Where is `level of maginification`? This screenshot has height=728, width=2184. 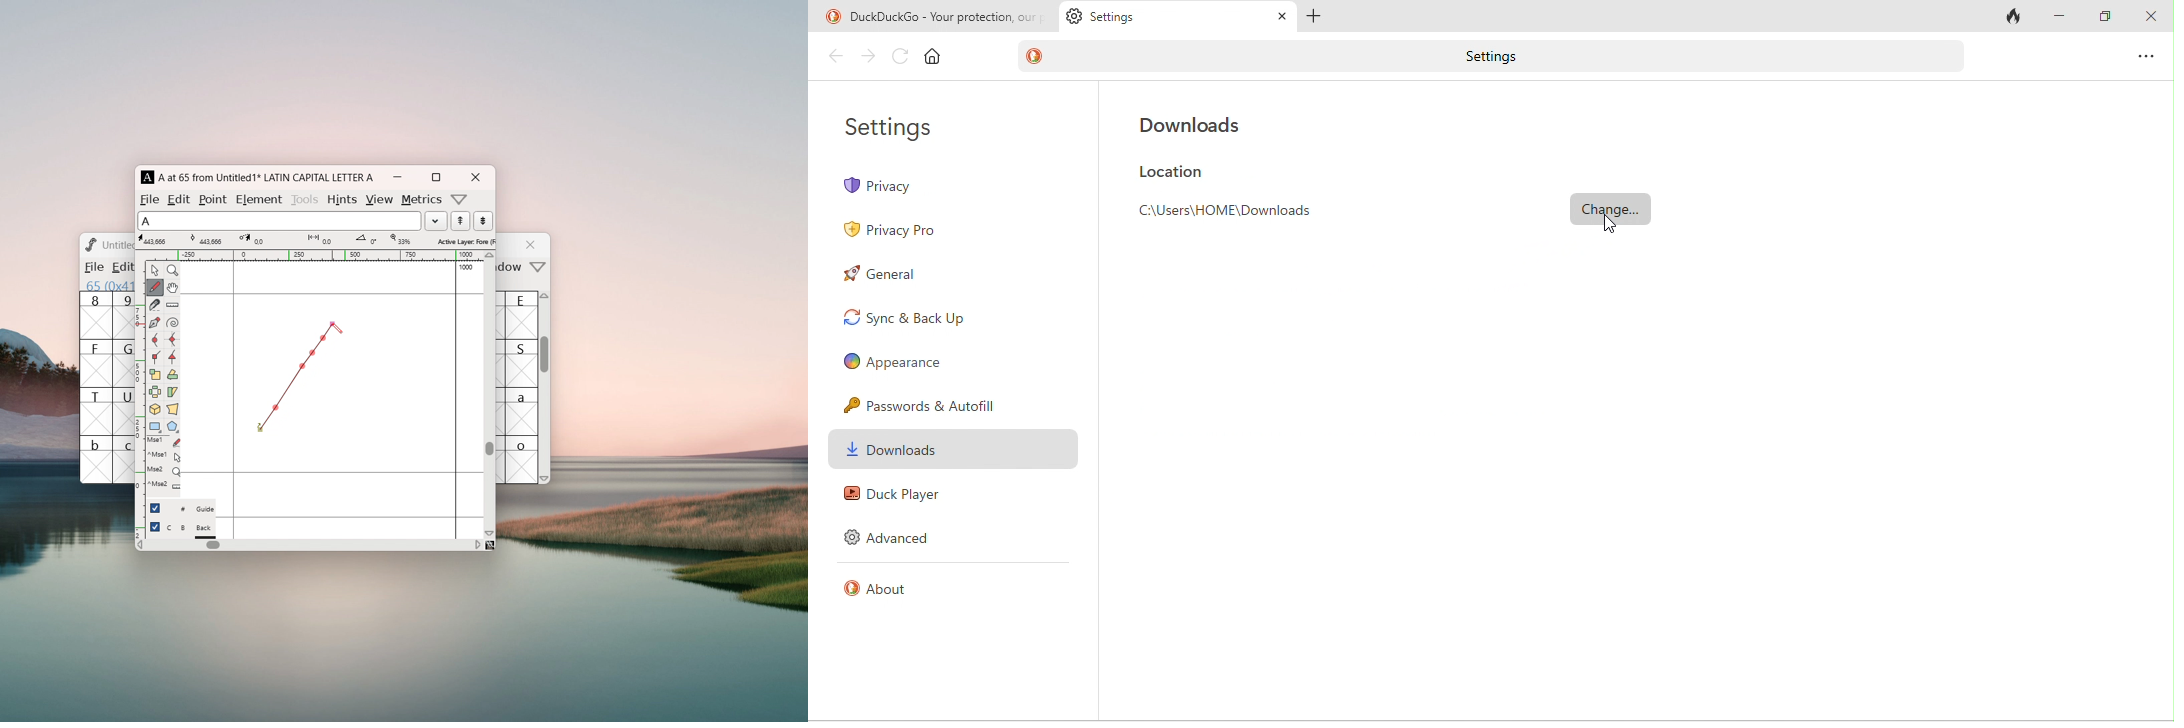 level of maginification is located at coordinates (400, 239).